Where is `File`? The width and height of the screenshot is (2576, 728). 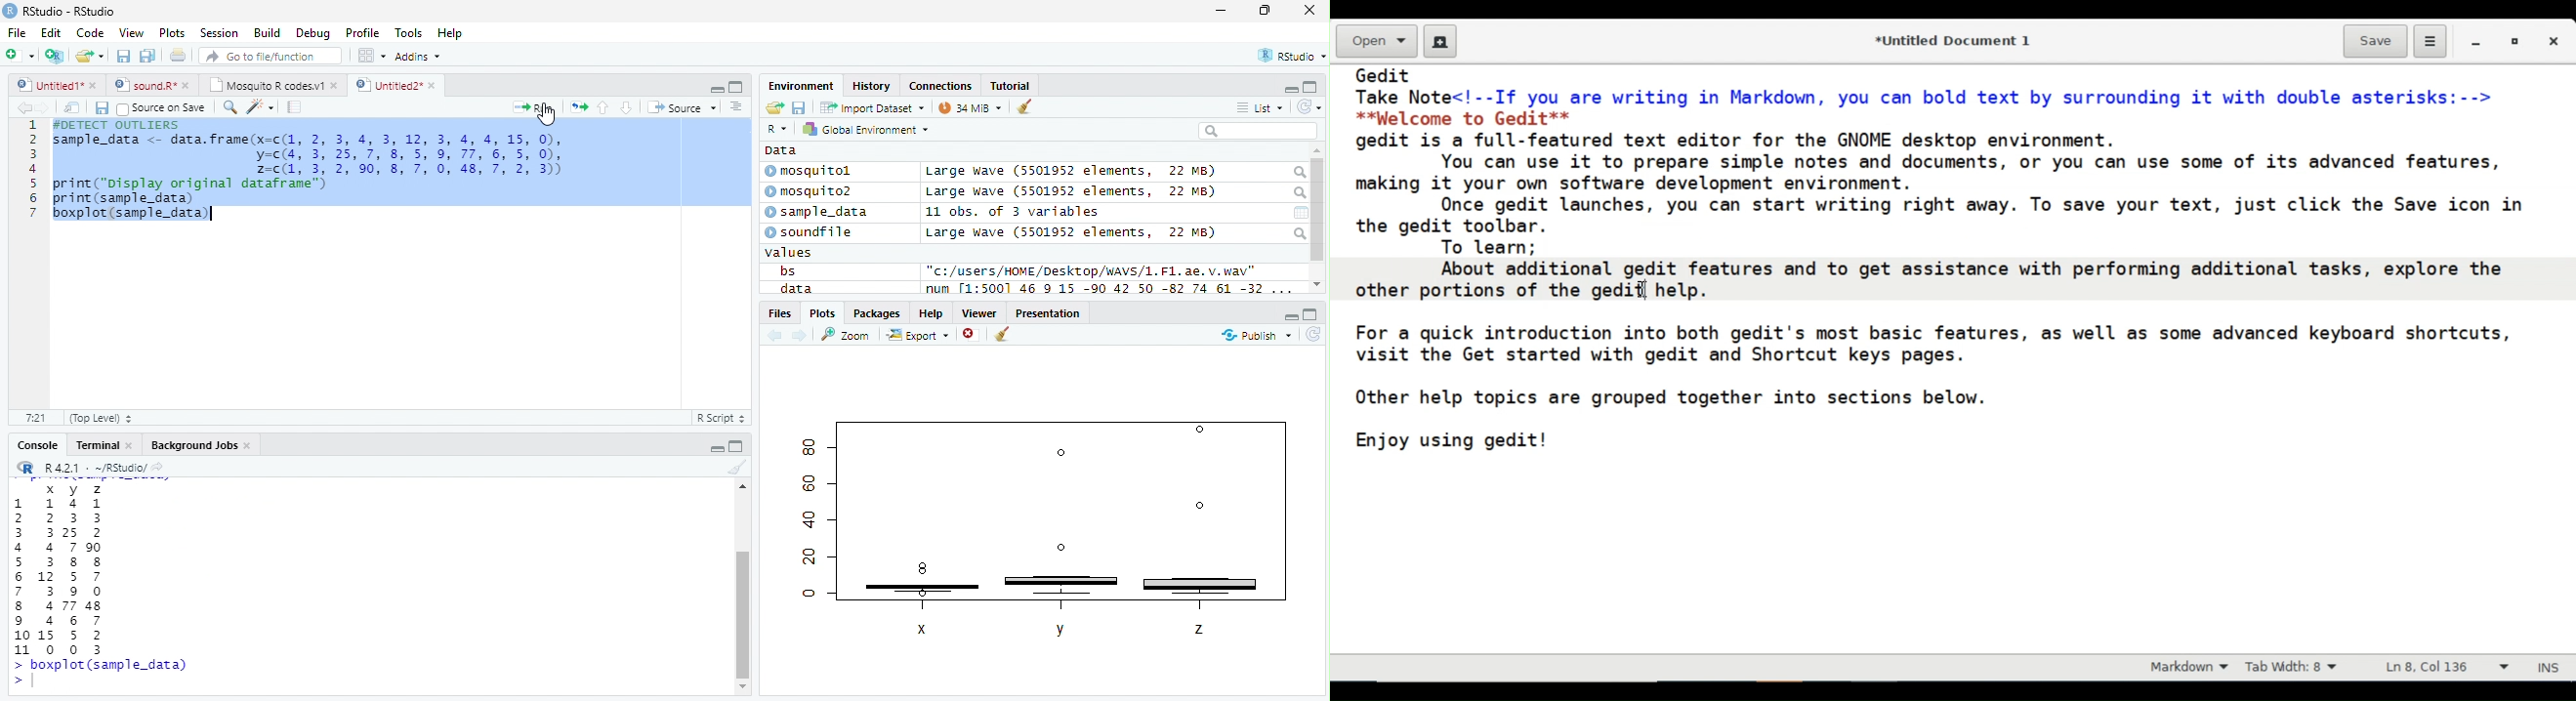
File is located at coordinates (18, 33).